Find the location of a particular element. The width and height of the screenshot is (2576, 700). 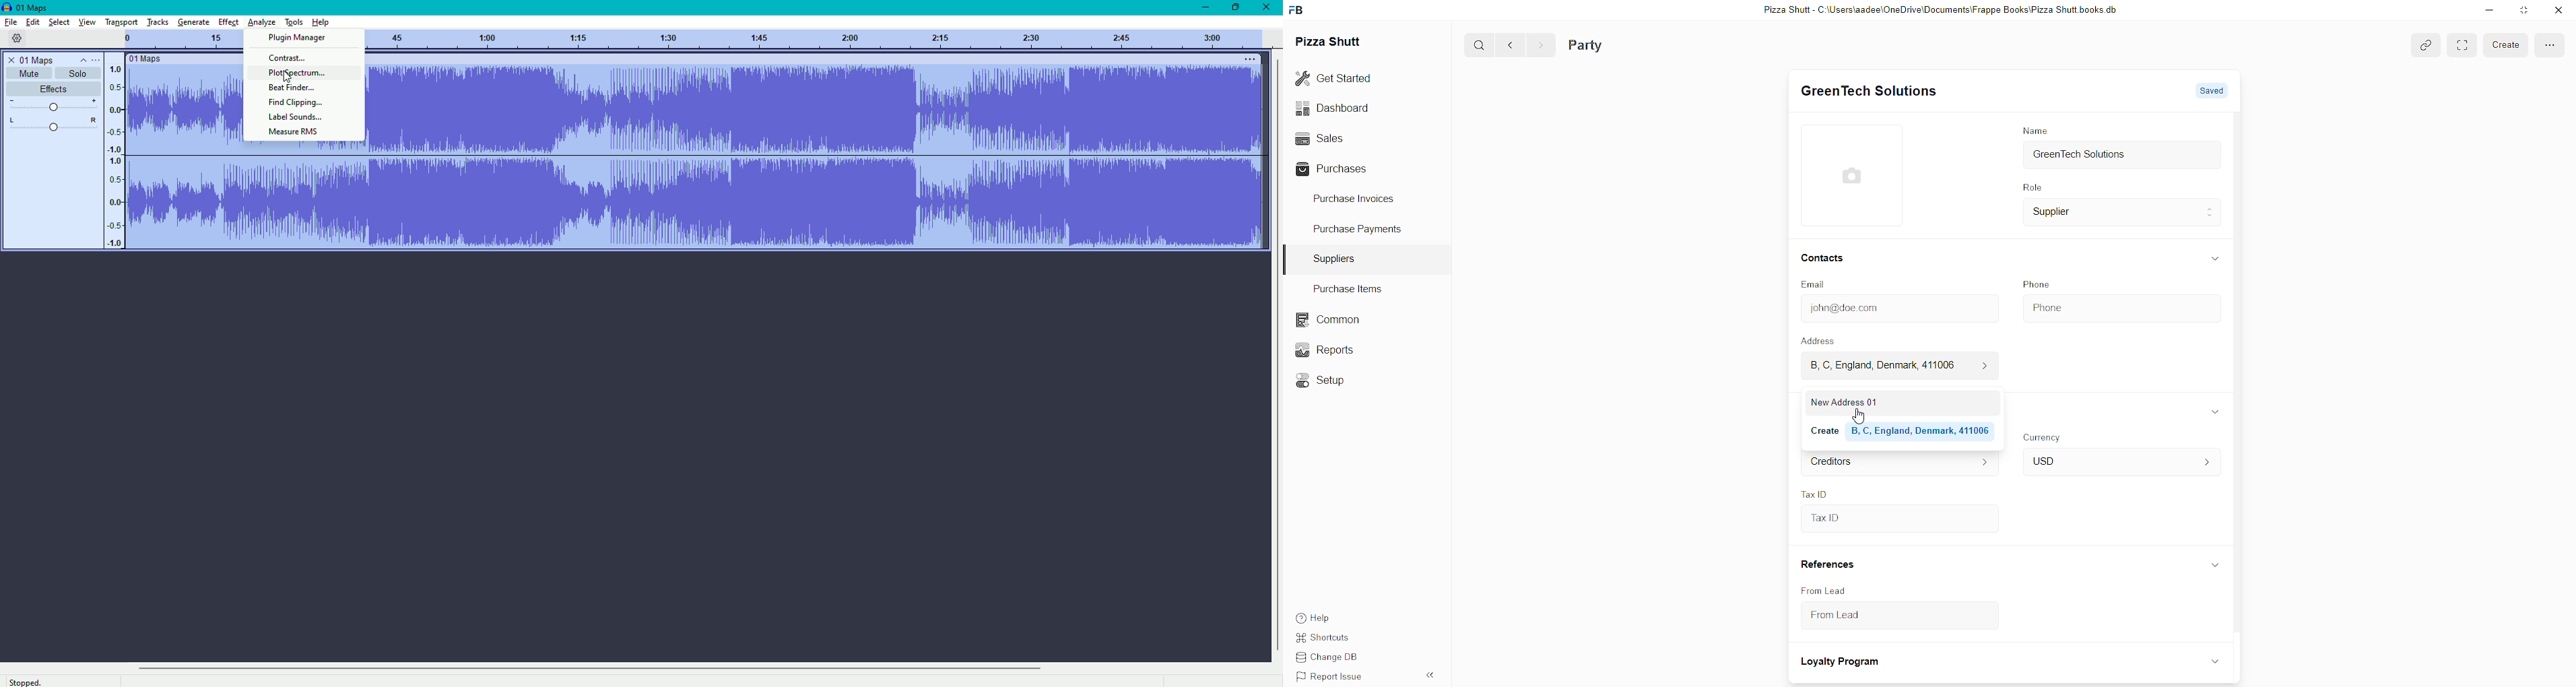

Suppliers is located at coordinates (1337, 257).